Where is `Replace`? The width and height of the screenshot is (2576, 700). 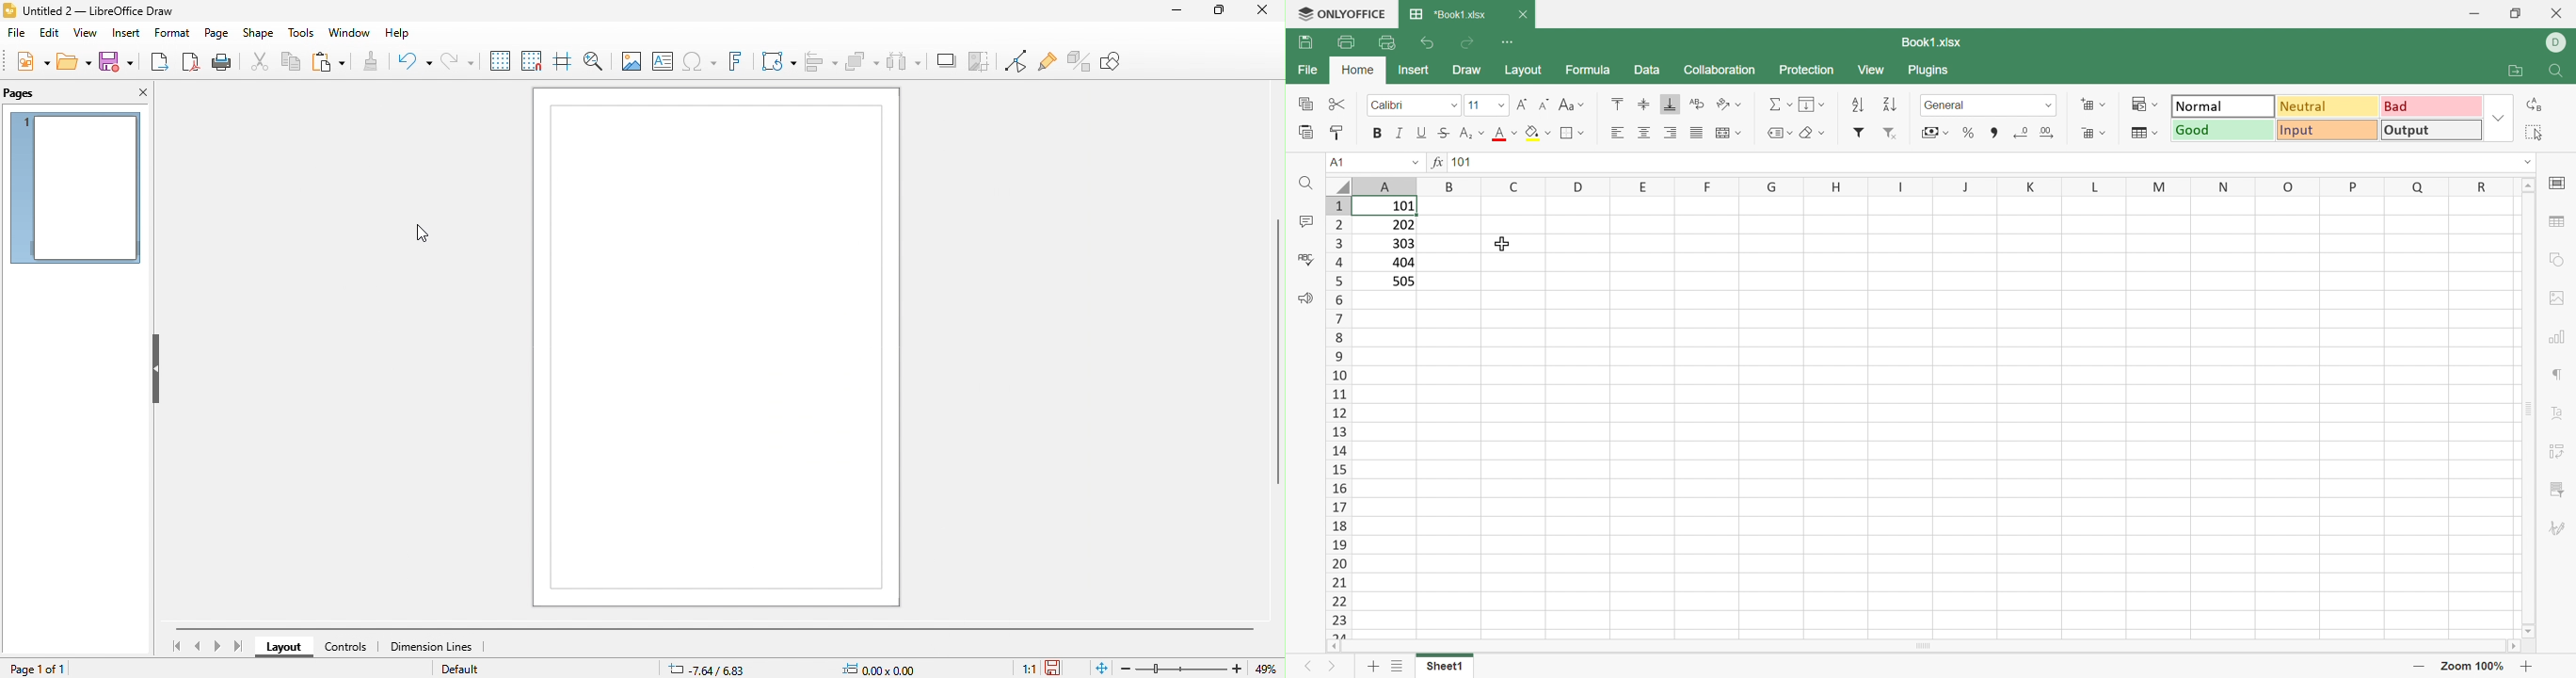 Replace is located at coordinates (2537, 104).